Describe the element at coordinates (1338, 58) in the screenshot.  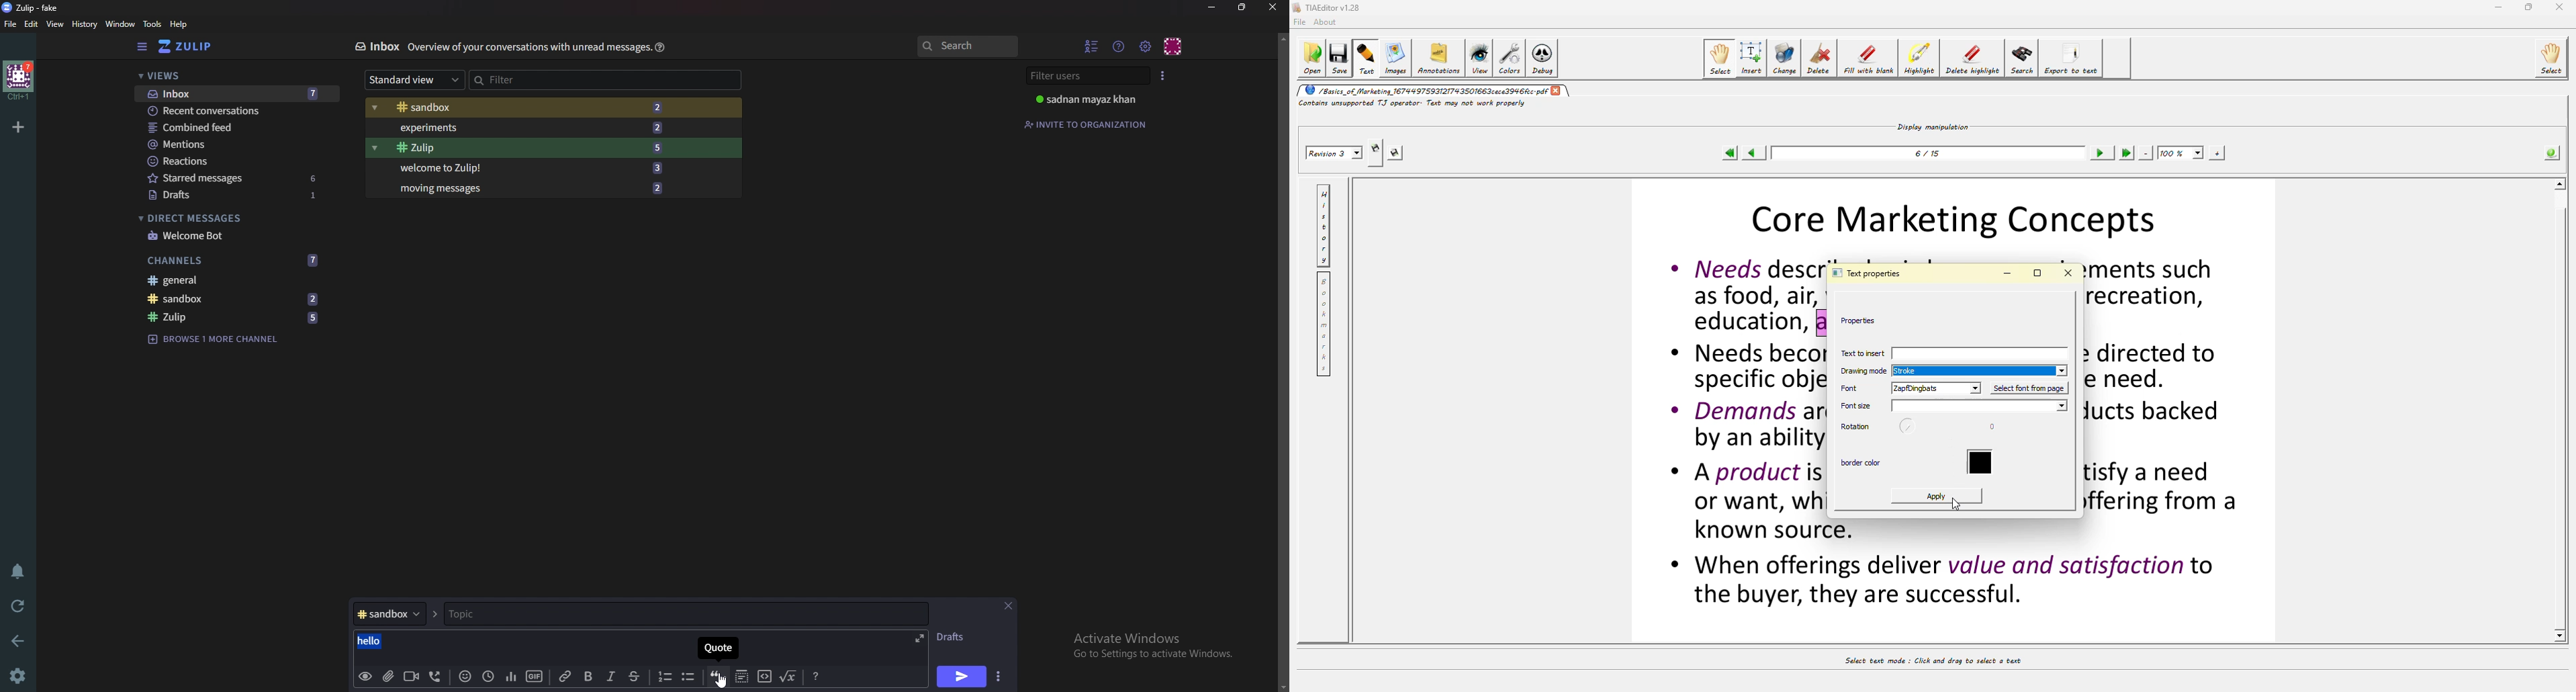
I see `save` at that location.